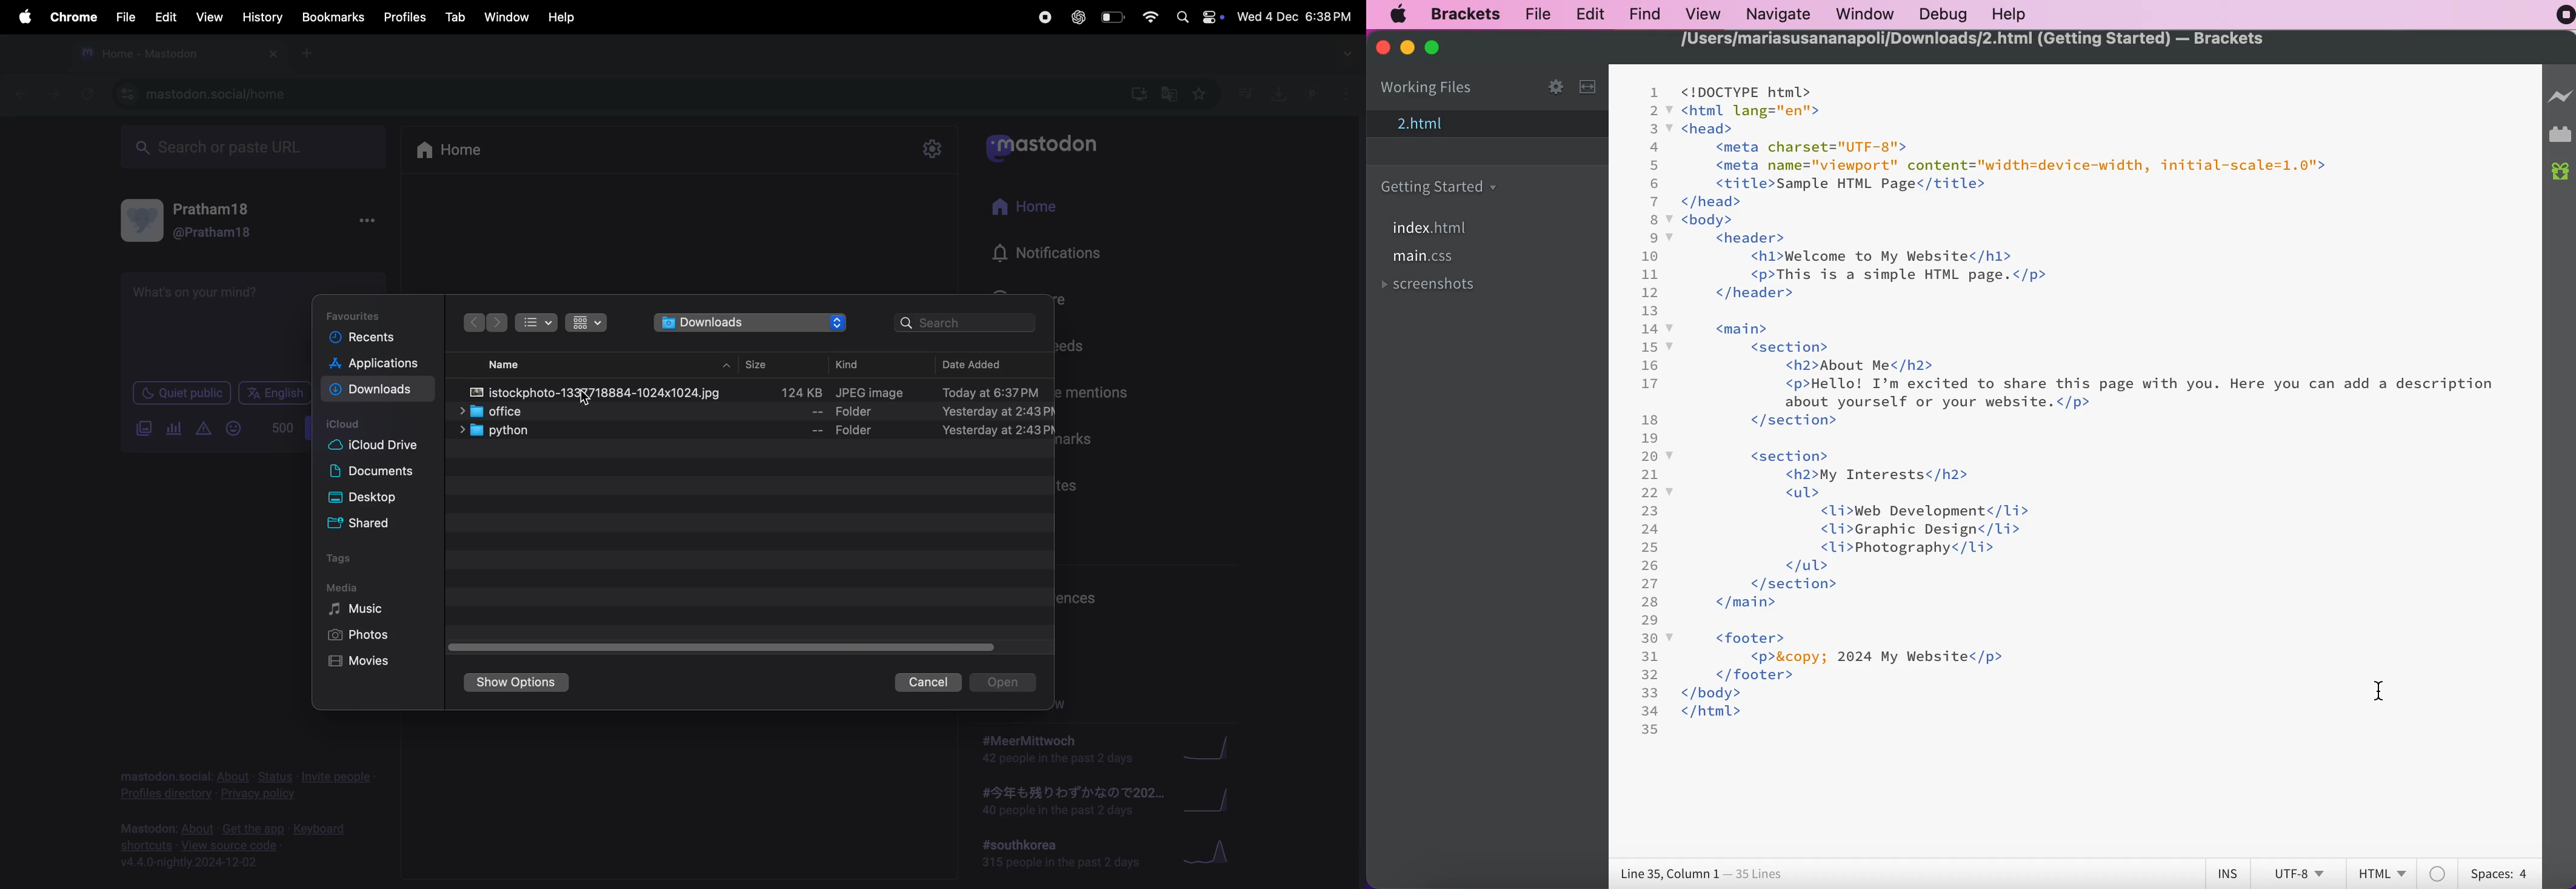  What do you see at coordinates (376, 365) in the screenshot?
I see `applications` at bounding box center [376, 365].